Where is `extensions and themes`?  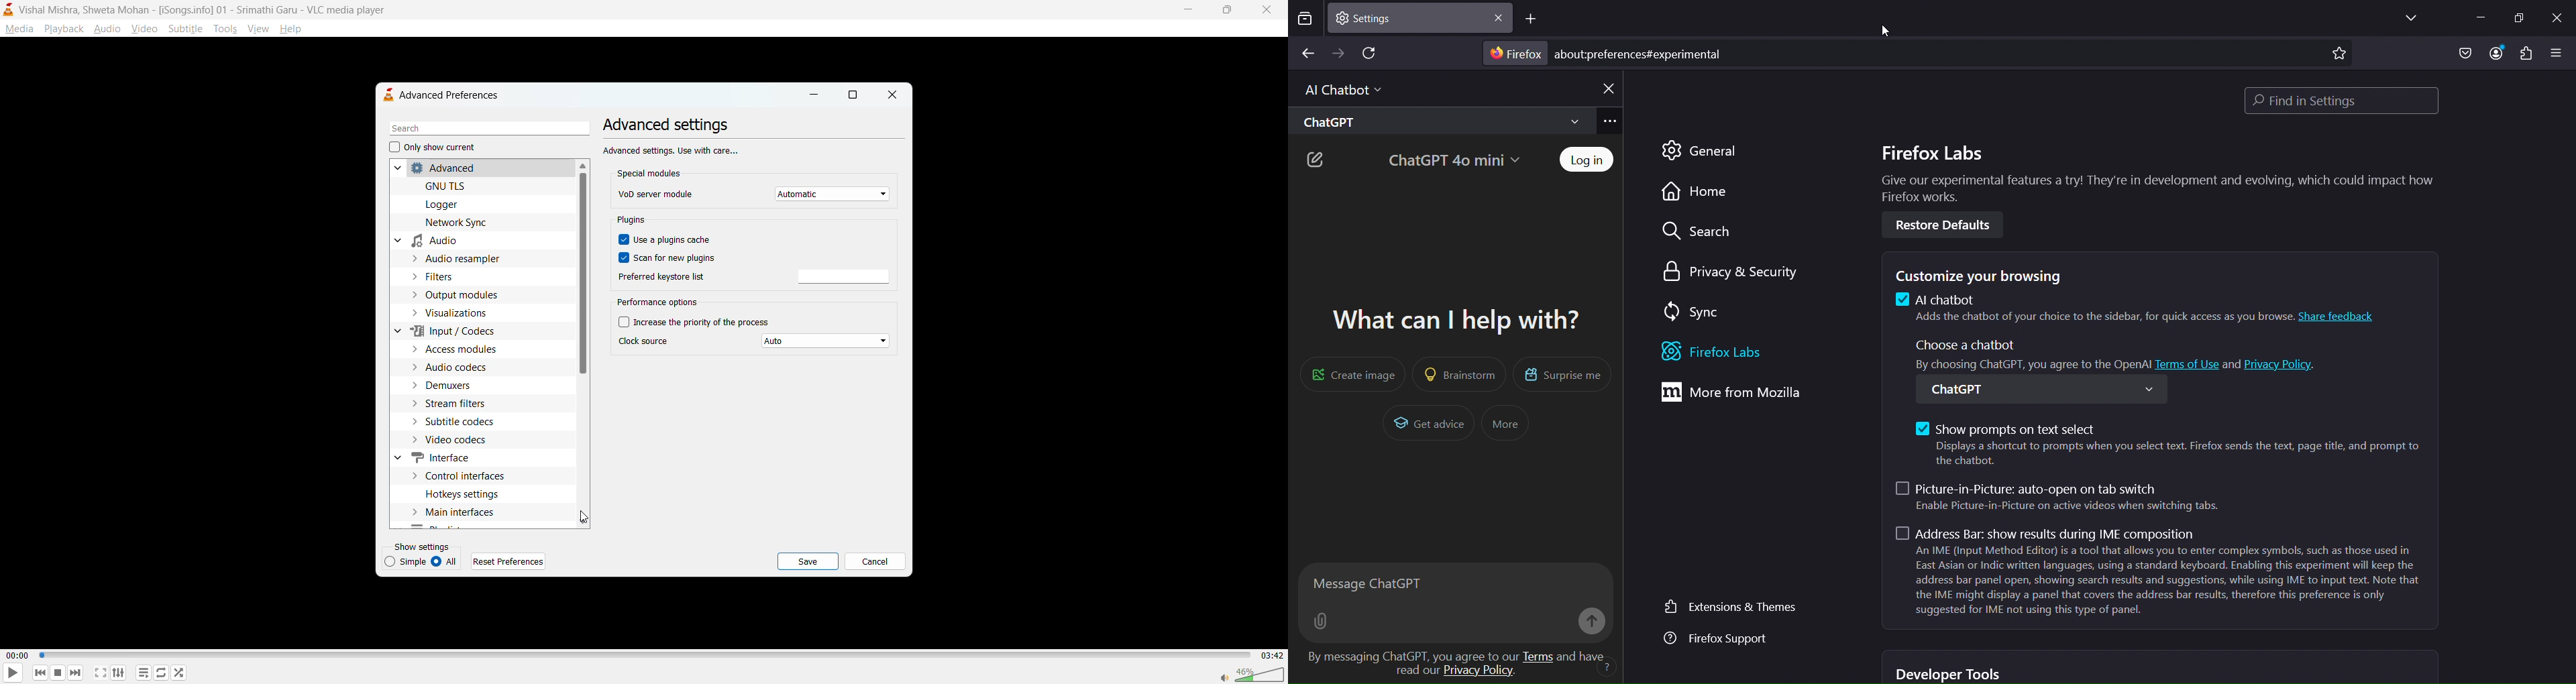 extensions and themes is located at coordinates (1731, 608).